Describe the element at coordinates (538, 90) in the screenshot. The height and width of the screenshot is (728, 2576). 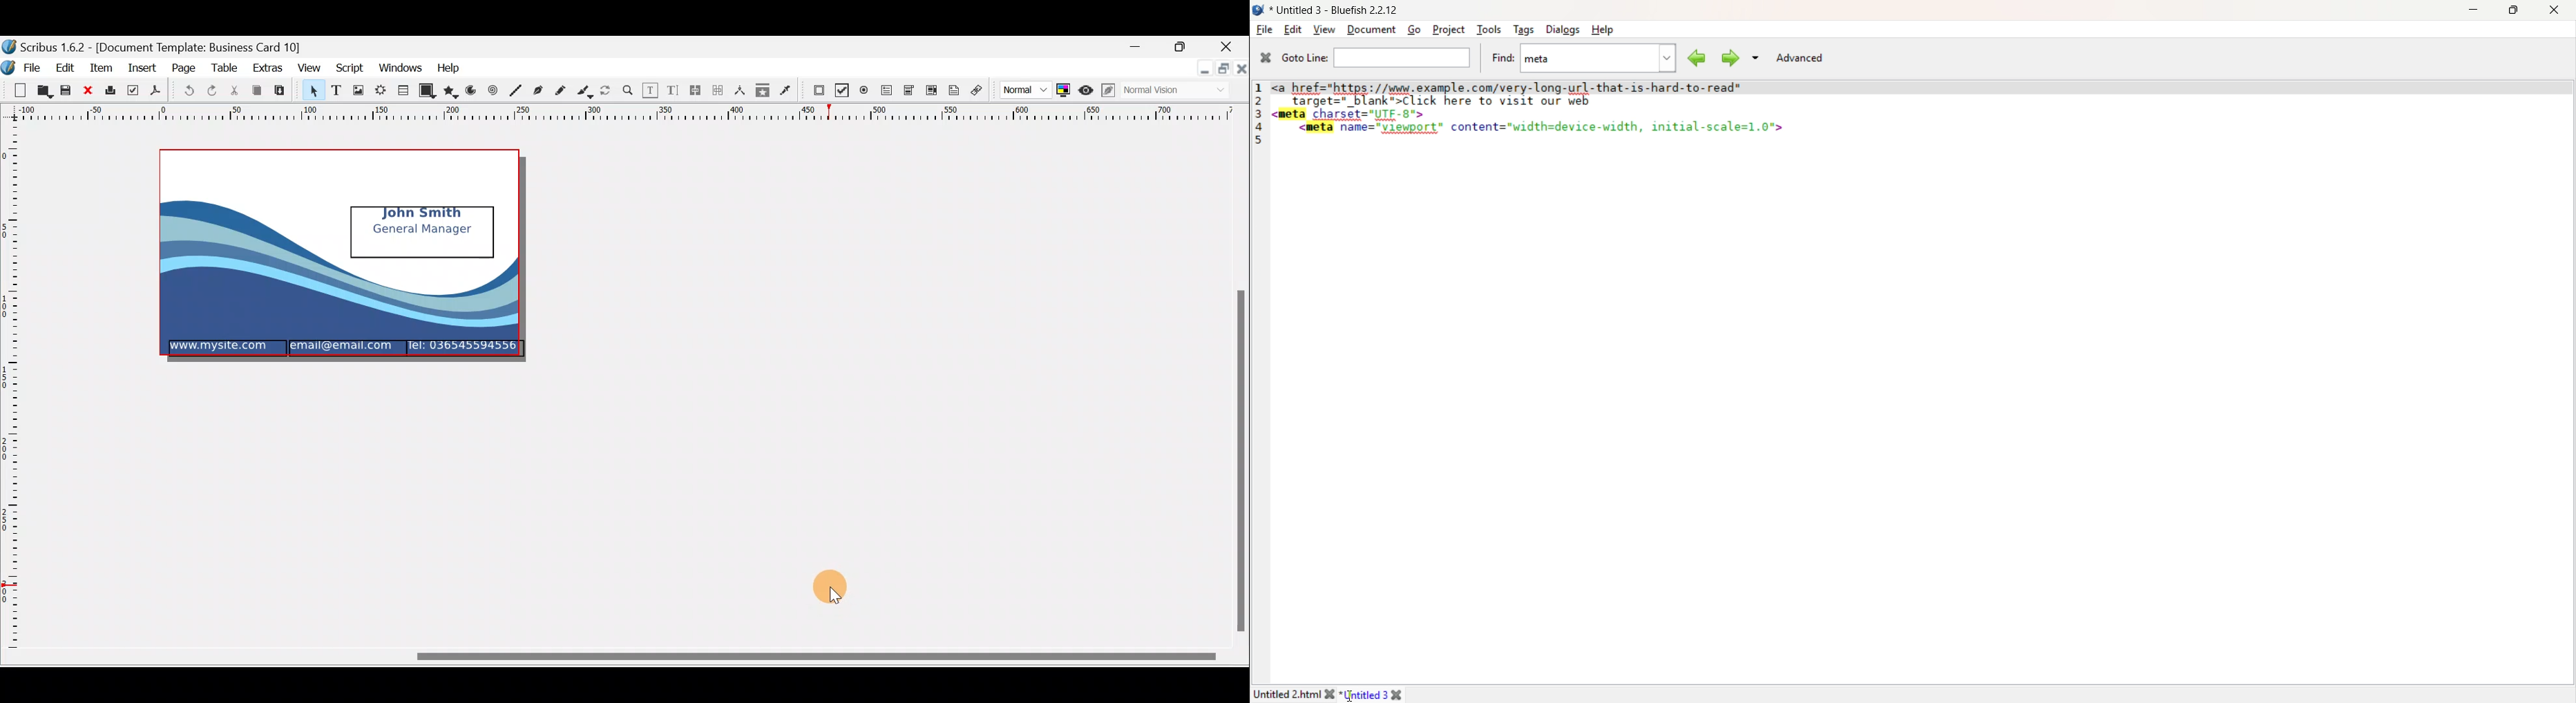
I see `Bezier curver` at that location.